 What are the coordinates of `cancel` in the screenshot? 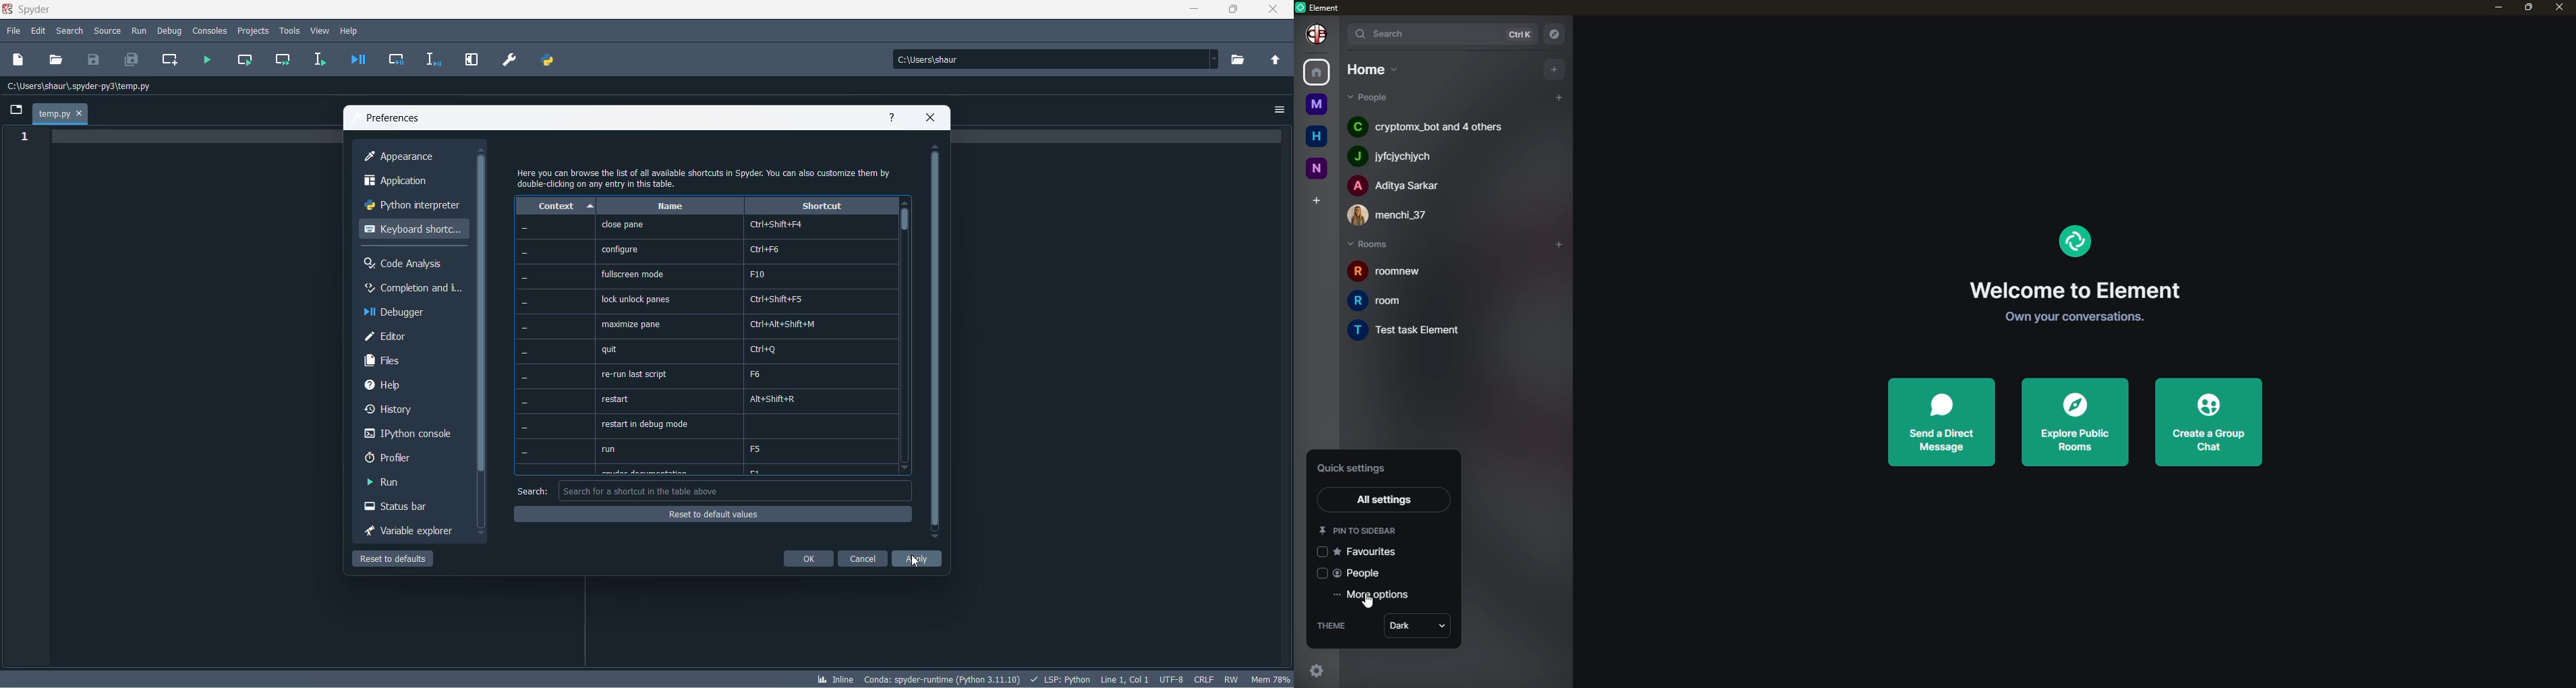 It's located at (863, 560).